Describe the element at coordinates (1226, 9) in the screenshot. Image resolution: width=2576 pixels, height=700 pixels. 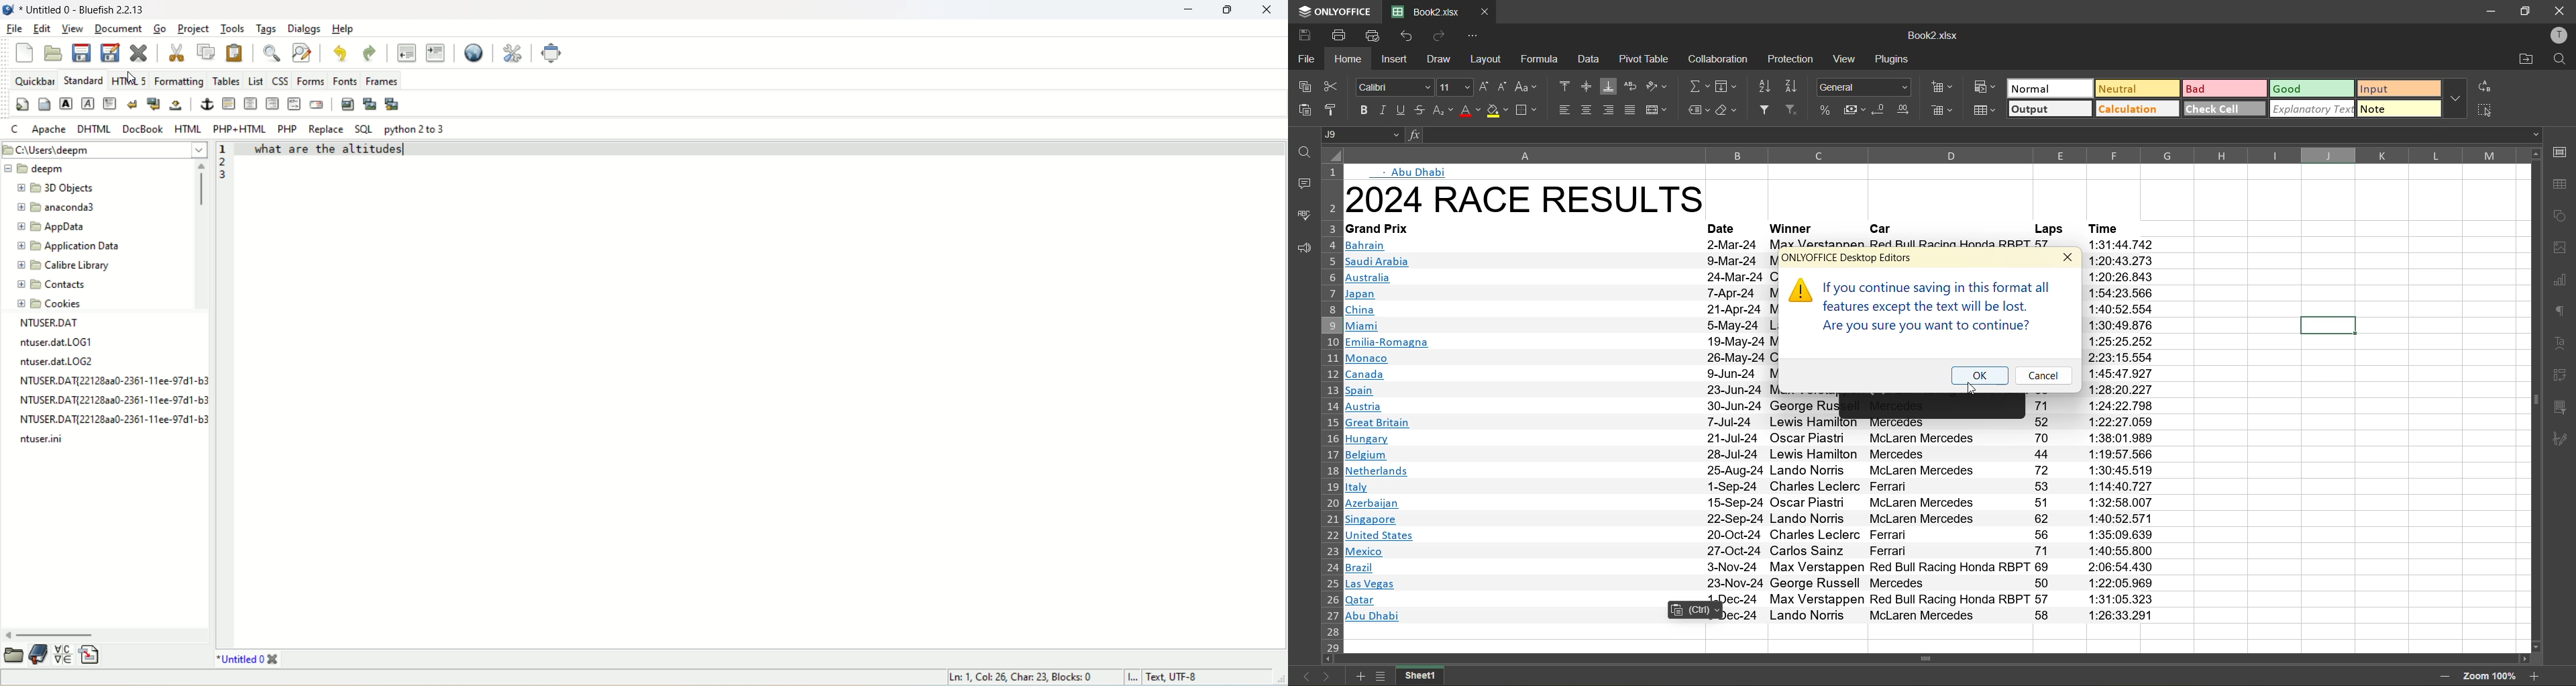
I see `restore down` at that location.